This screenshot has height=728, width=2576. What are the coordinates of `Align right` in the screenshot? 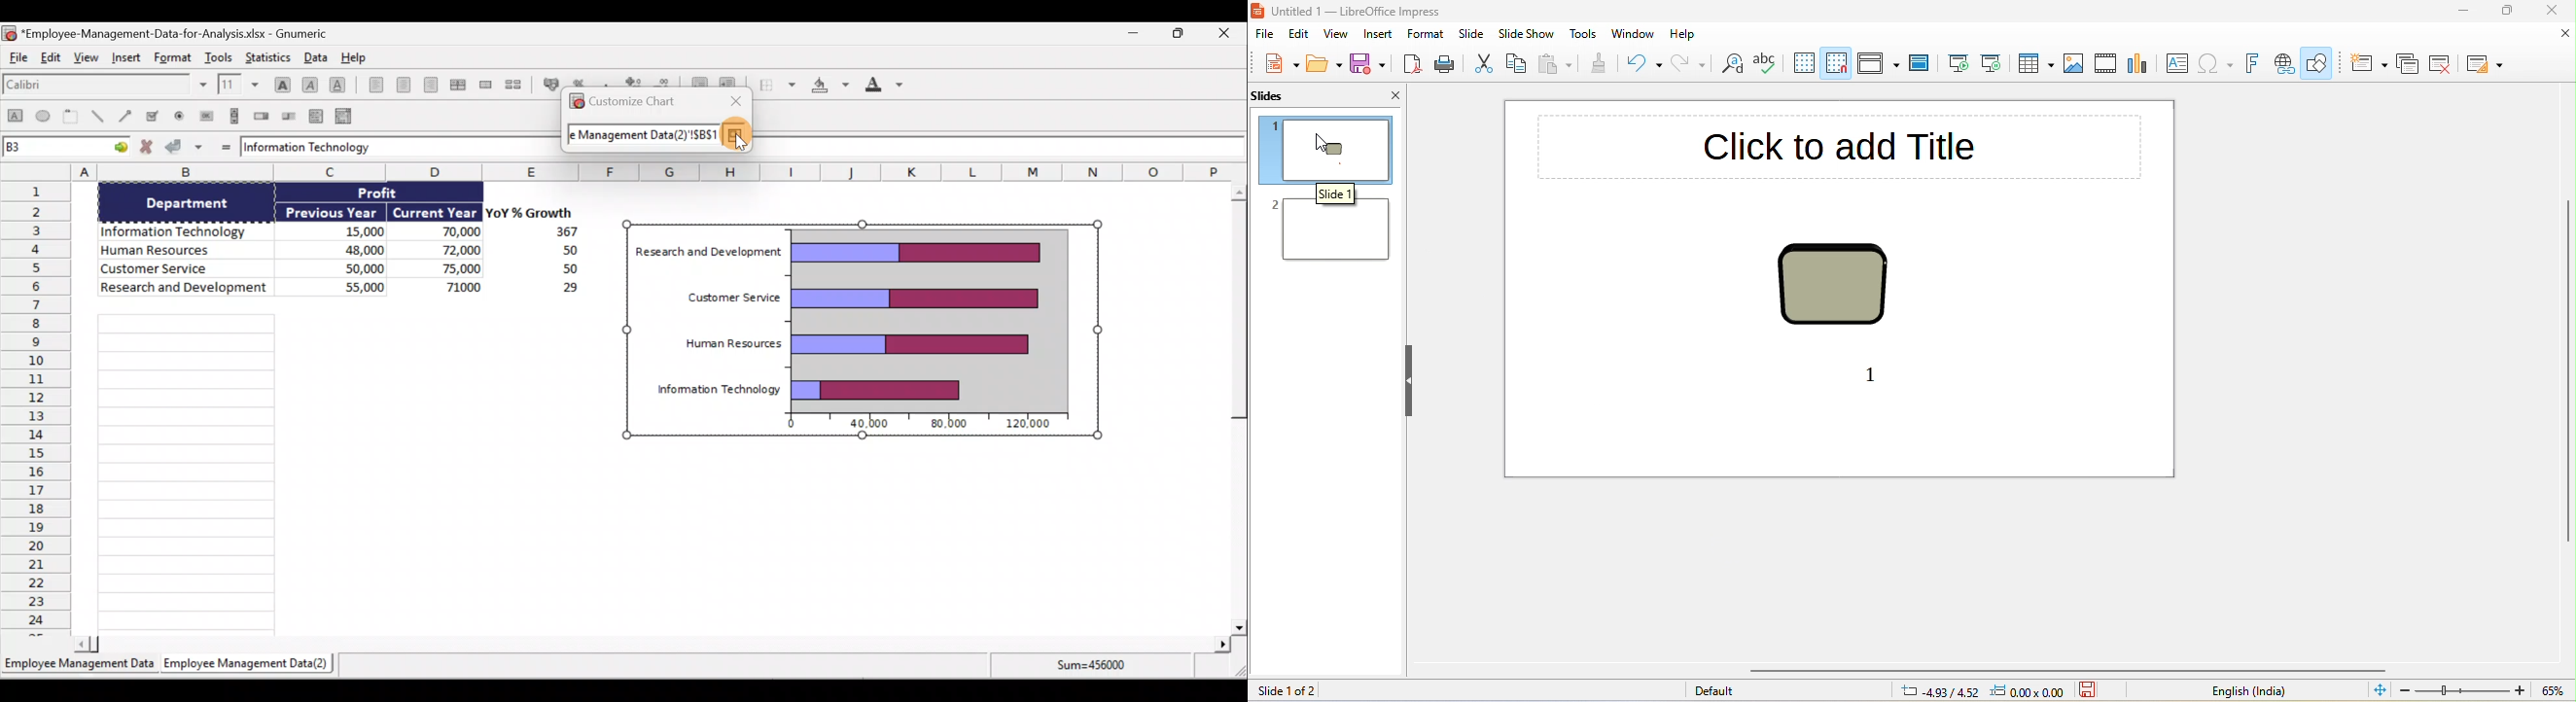 It's located at (430, 84).